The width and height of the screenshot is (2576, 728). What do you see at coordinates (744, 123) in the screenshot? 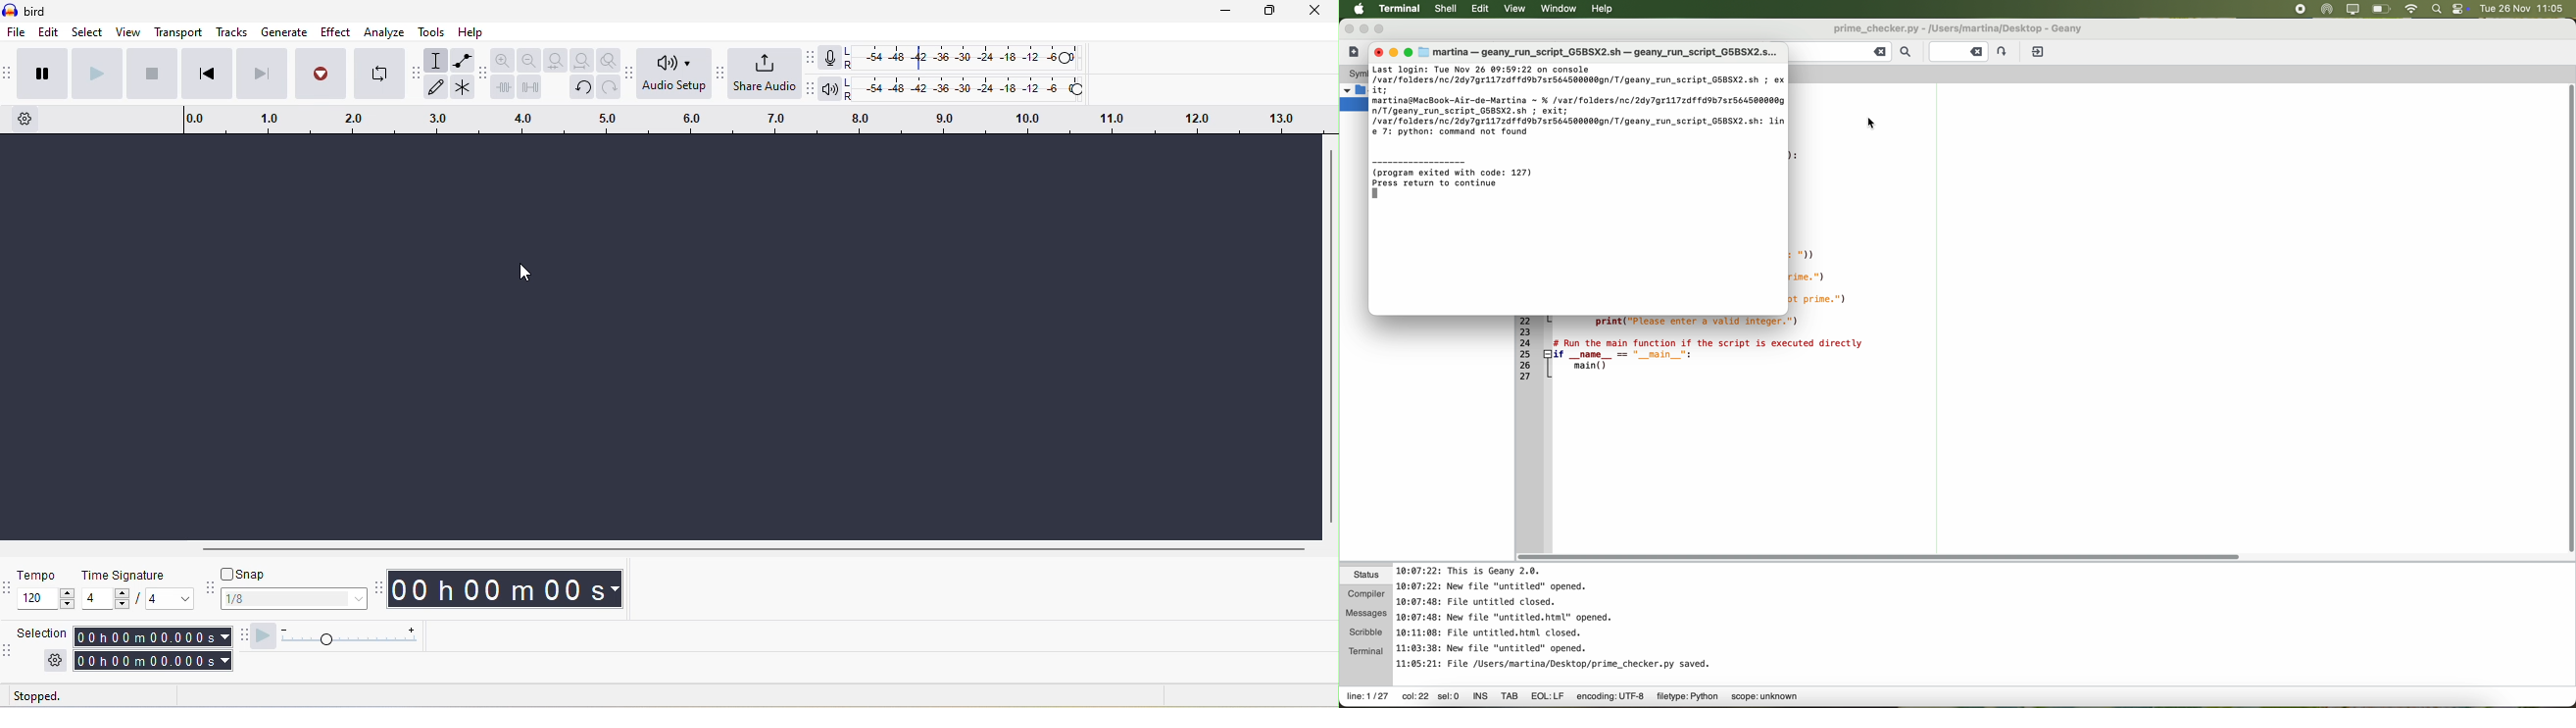
I see `click and drag to define a looping region` at bounding box center [744, 123].